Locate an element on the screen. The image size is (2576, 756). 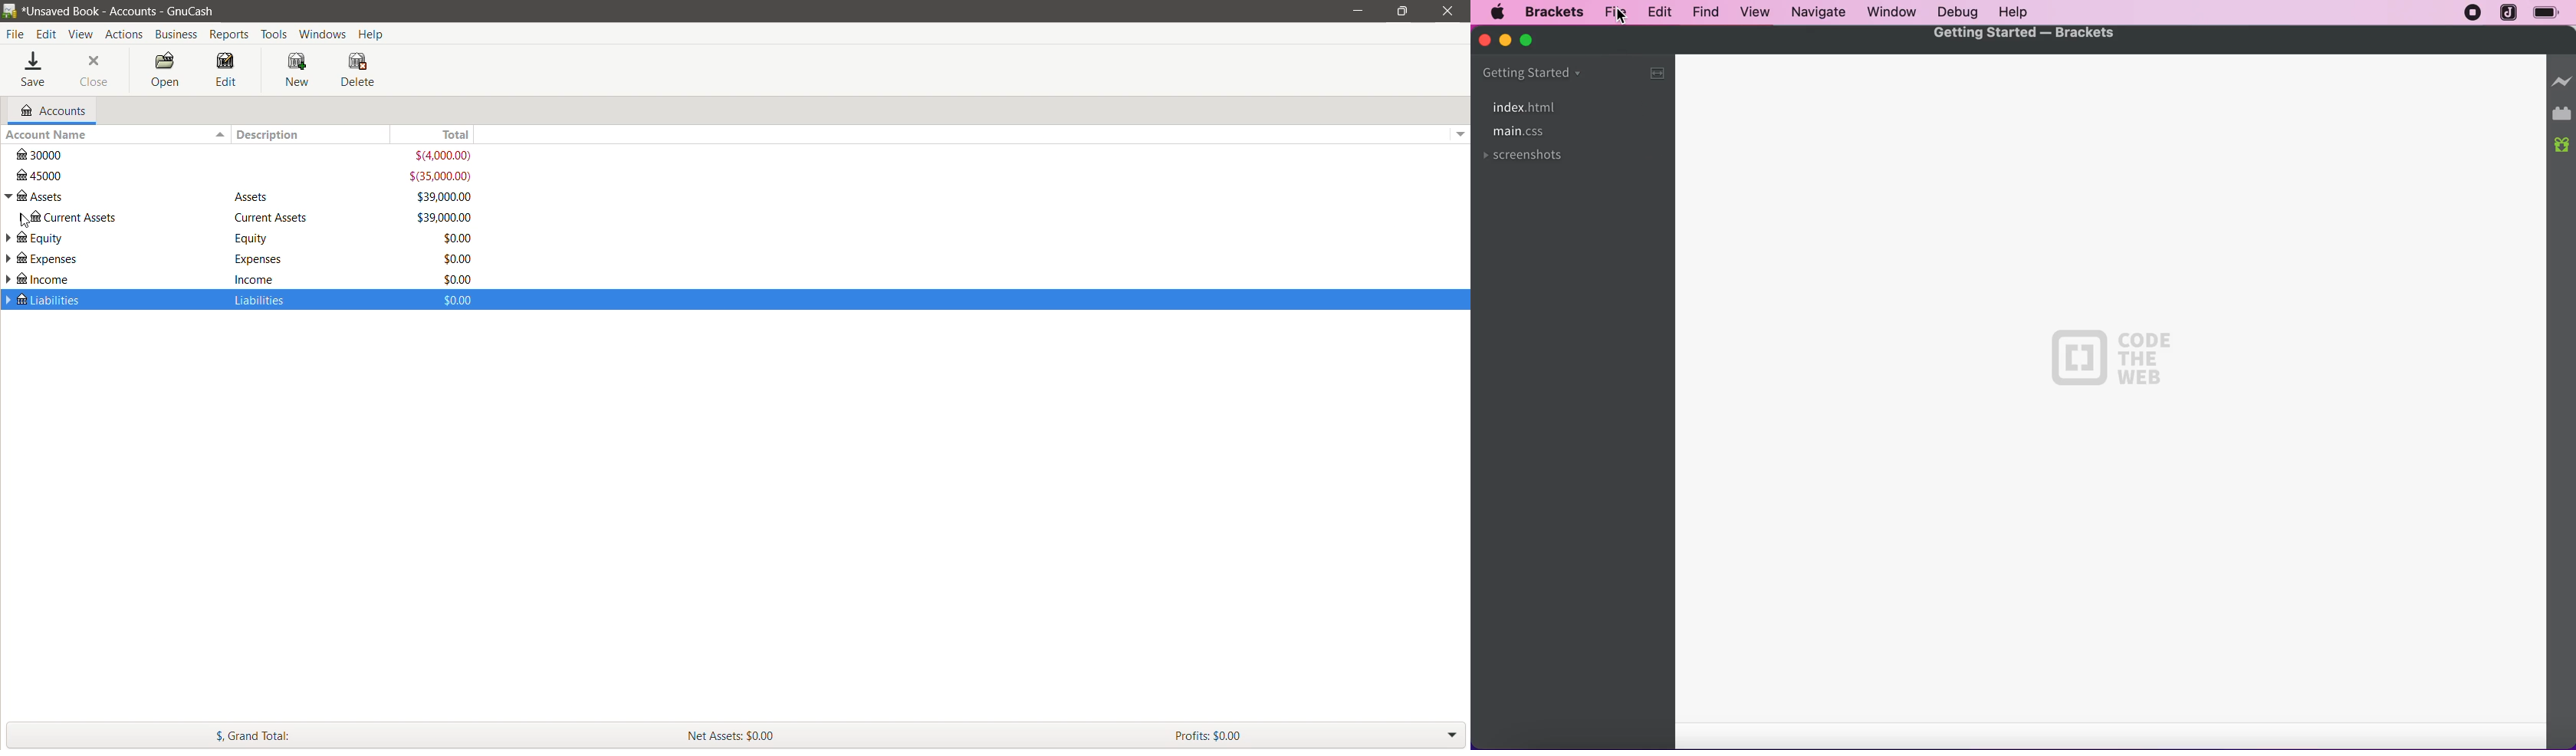
Profit is located at coordinates (1304, 736).